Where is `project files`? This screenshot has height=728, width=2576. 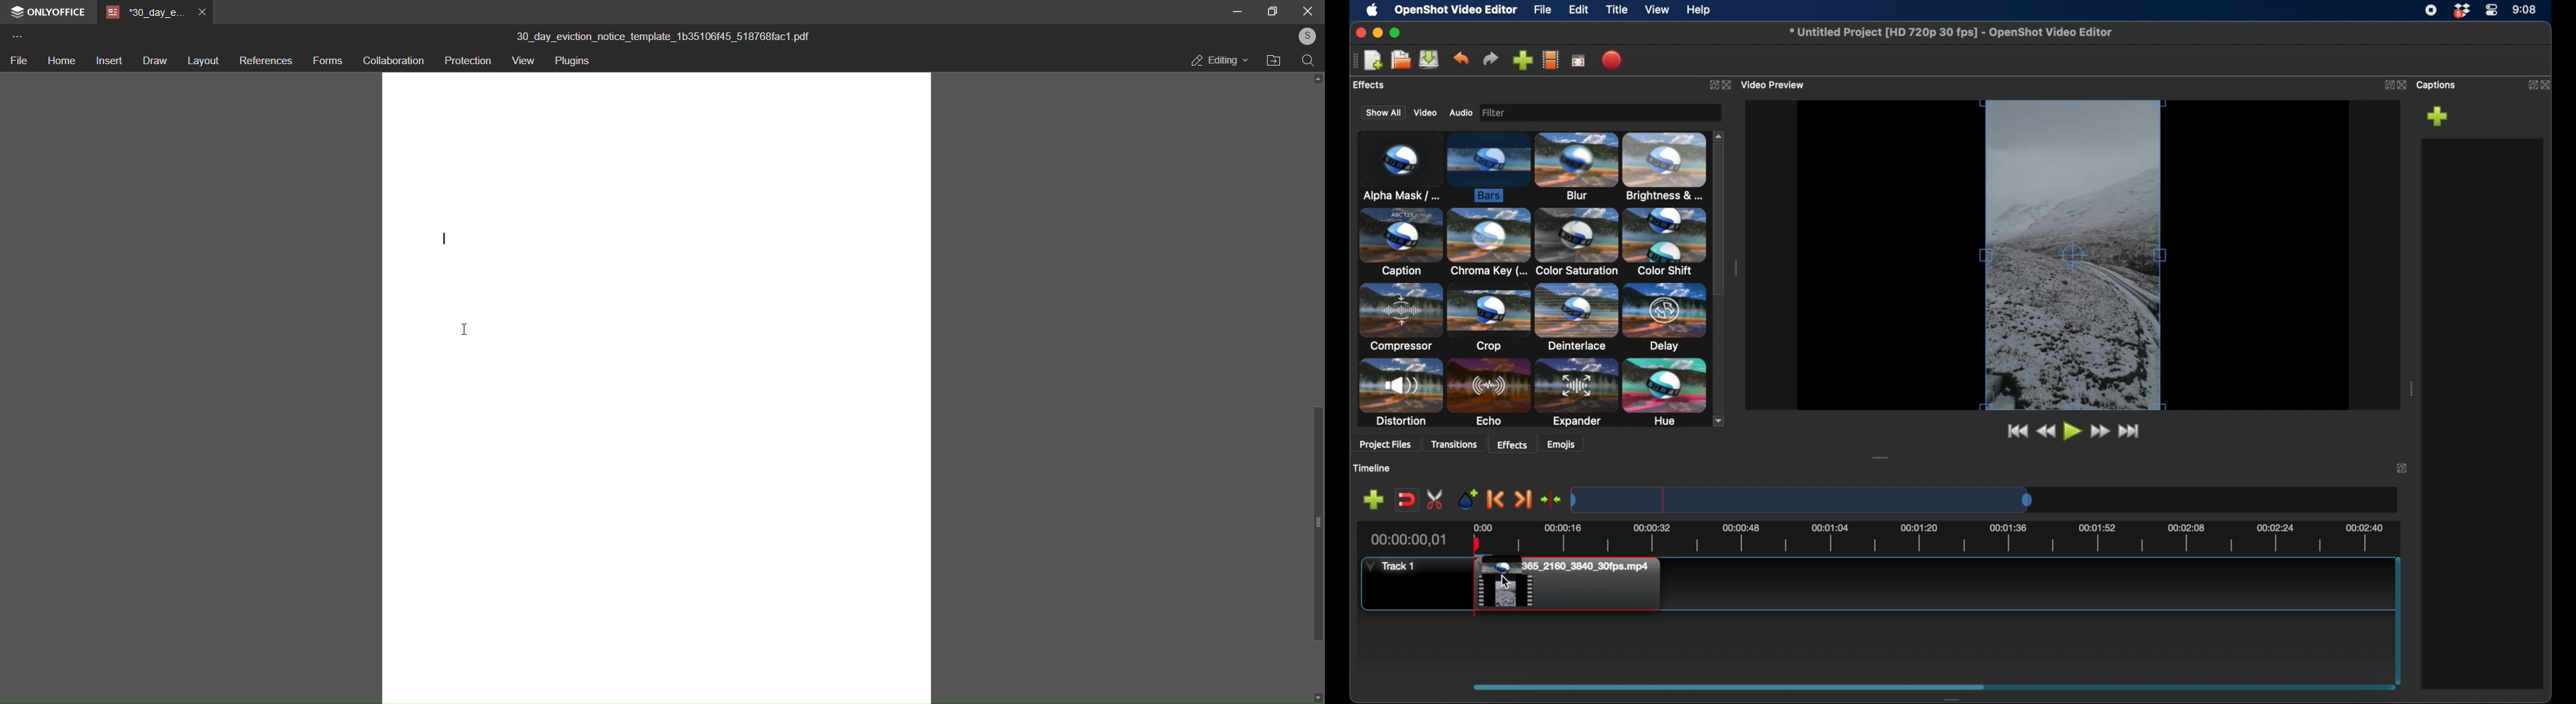 project files is located at coordinates (1387, 446).